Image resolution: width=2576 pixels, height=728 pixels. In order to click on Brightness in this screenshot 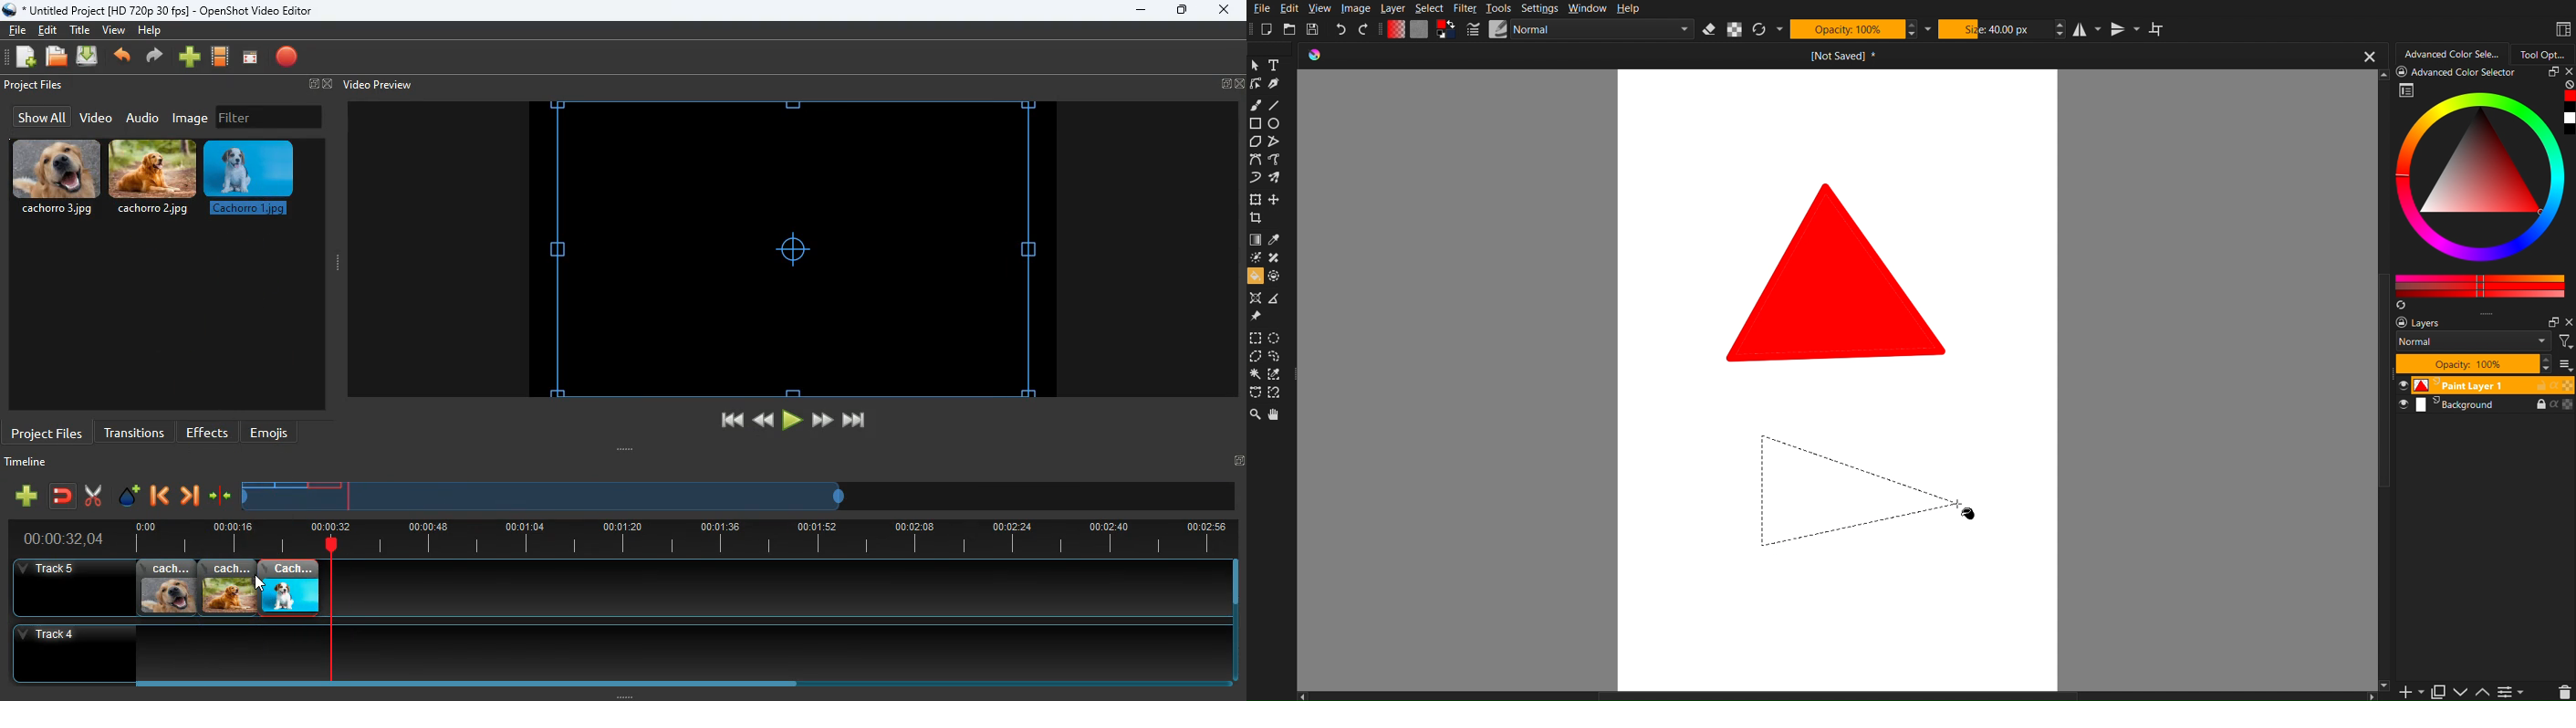, I will do `click(1255, 258)`.